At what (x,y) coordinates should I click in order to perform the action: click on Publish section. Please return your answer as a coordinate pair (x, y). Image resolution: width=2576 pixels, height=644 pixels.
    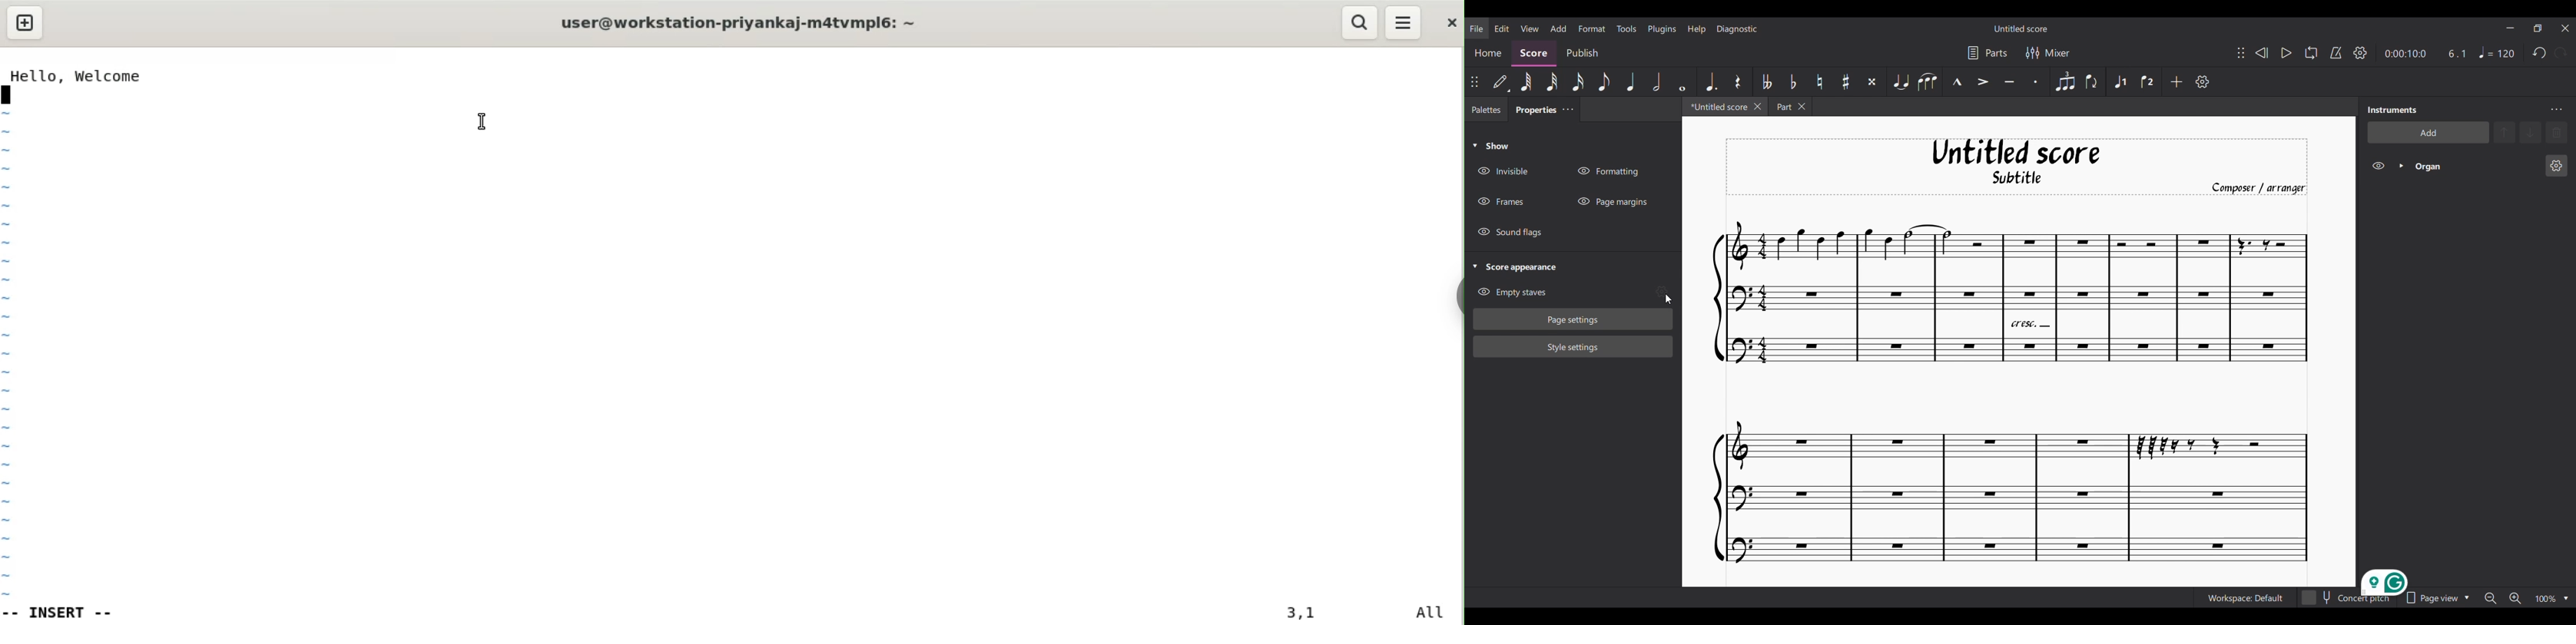
    Looking at the image, I should click on (1581, 54).